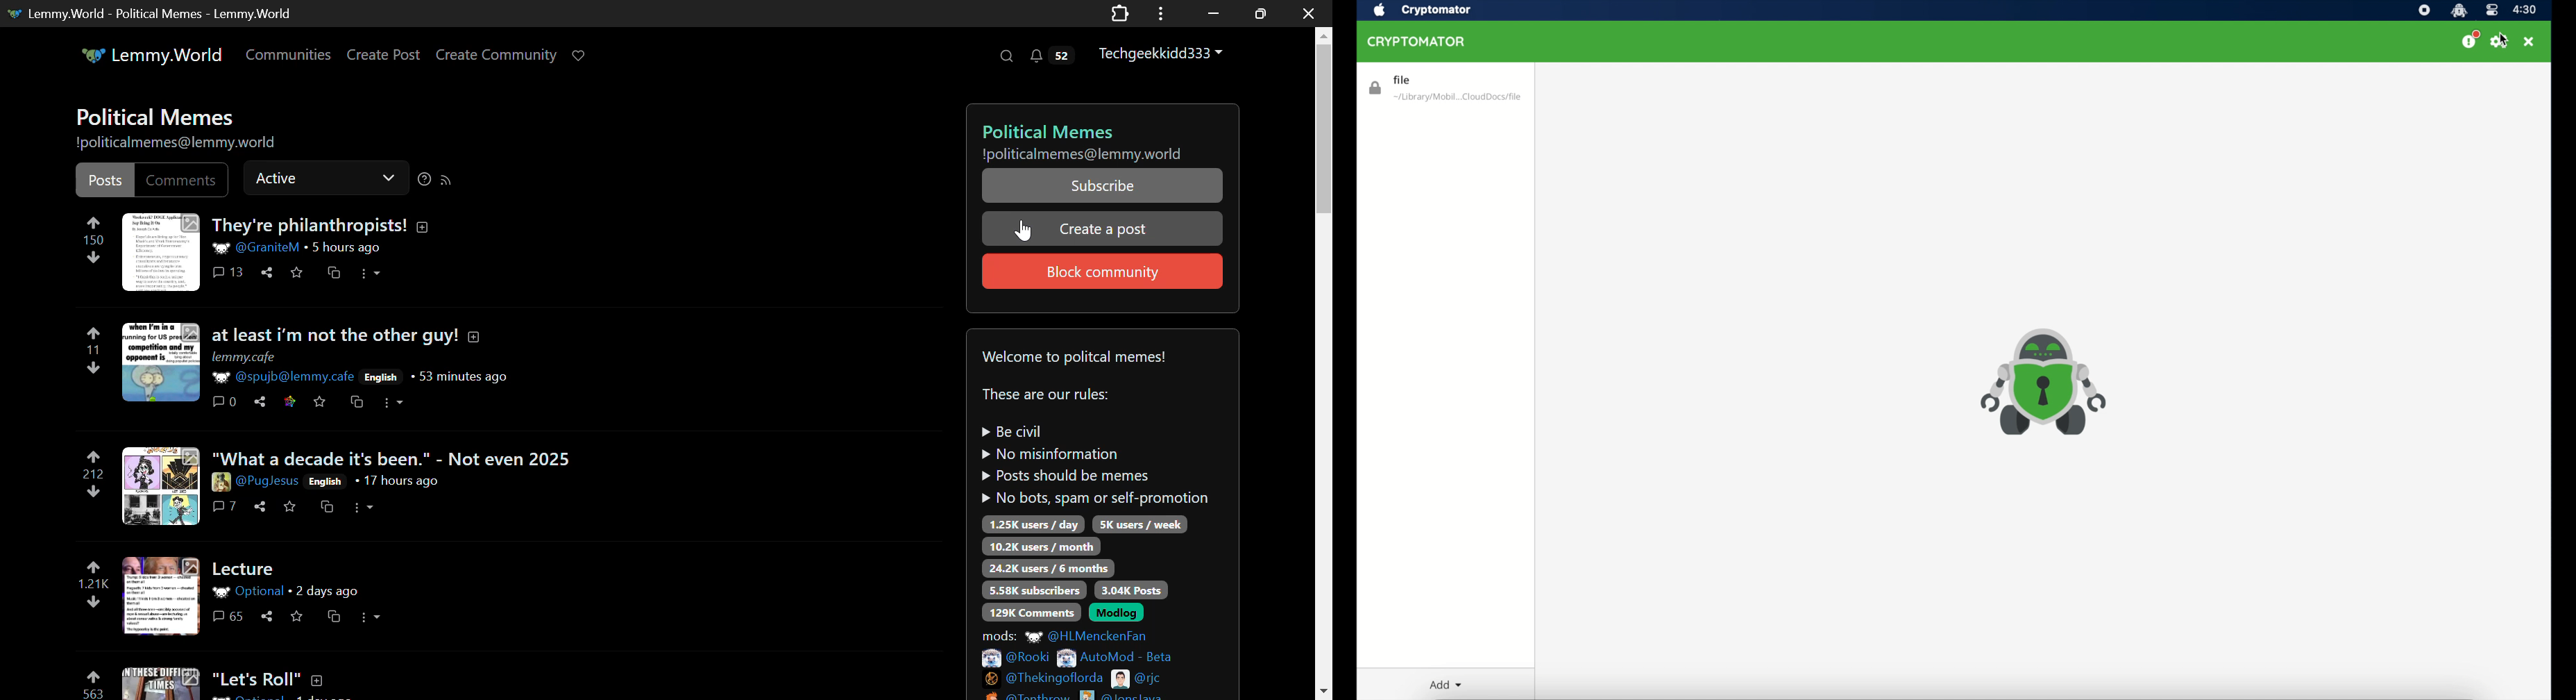 The height and width of the screenshot is (700, 2576). What do you see at coordinates (1446, 684) in the screenshot?
I see `add dropdown` at bounding box center [1446, 684].